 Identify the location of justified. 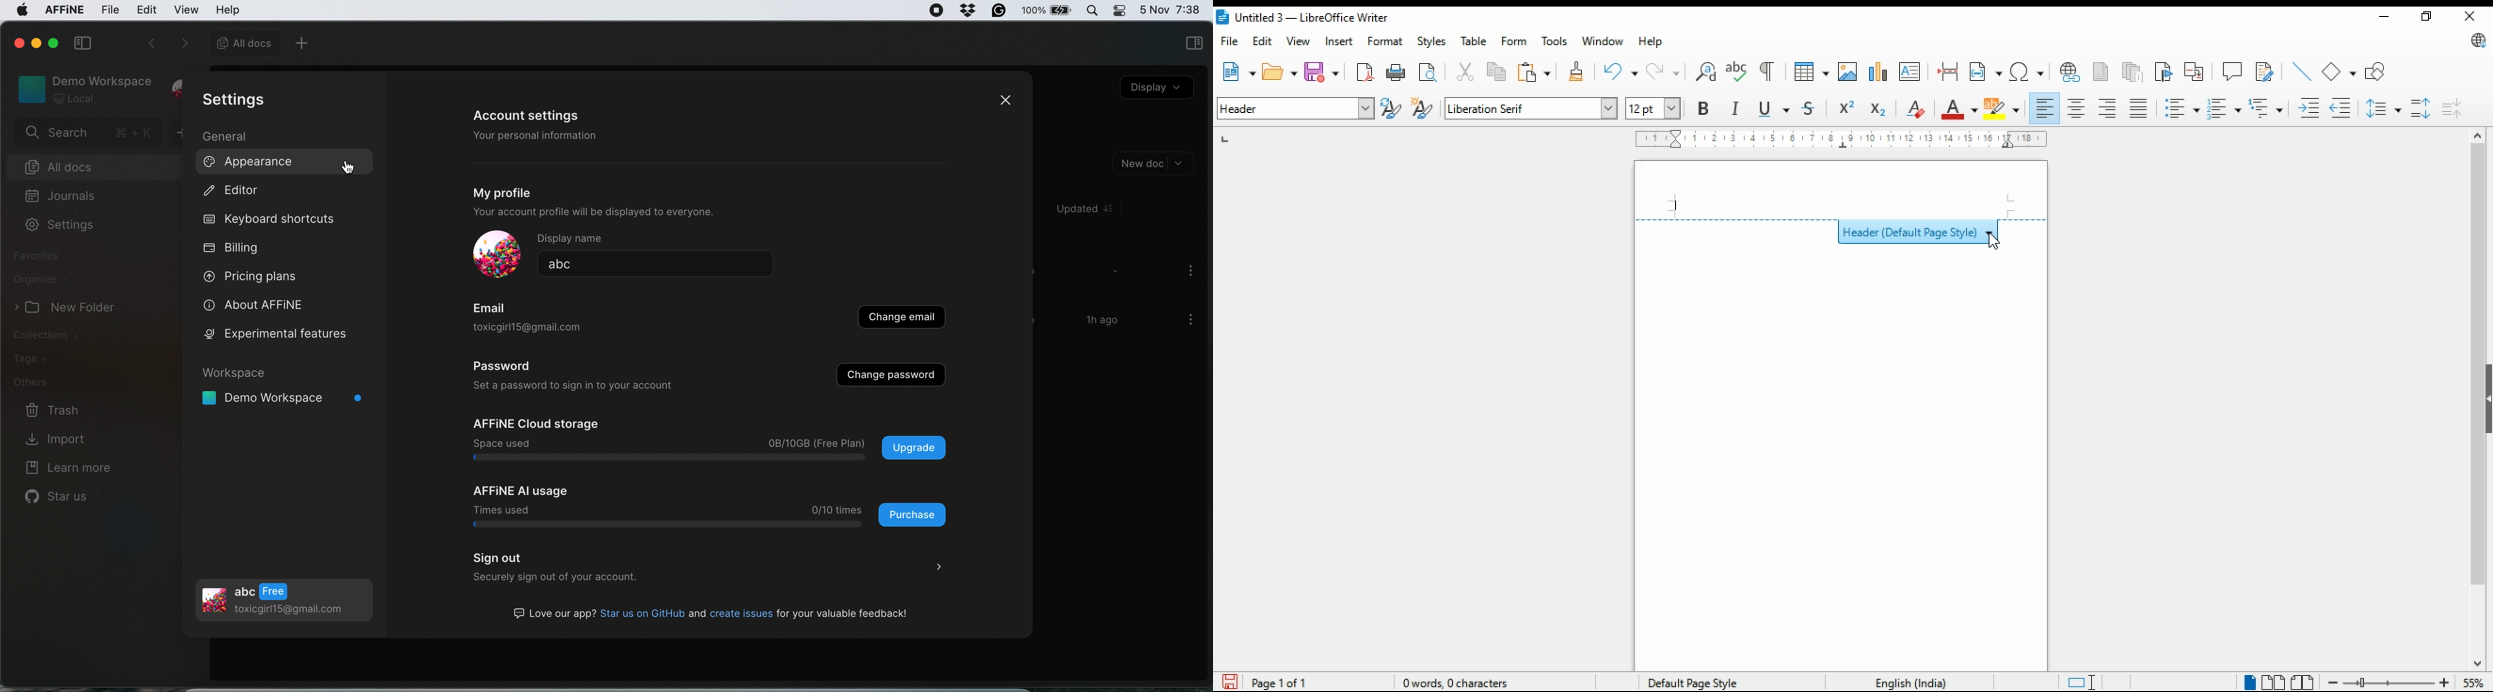
(2138, 109).